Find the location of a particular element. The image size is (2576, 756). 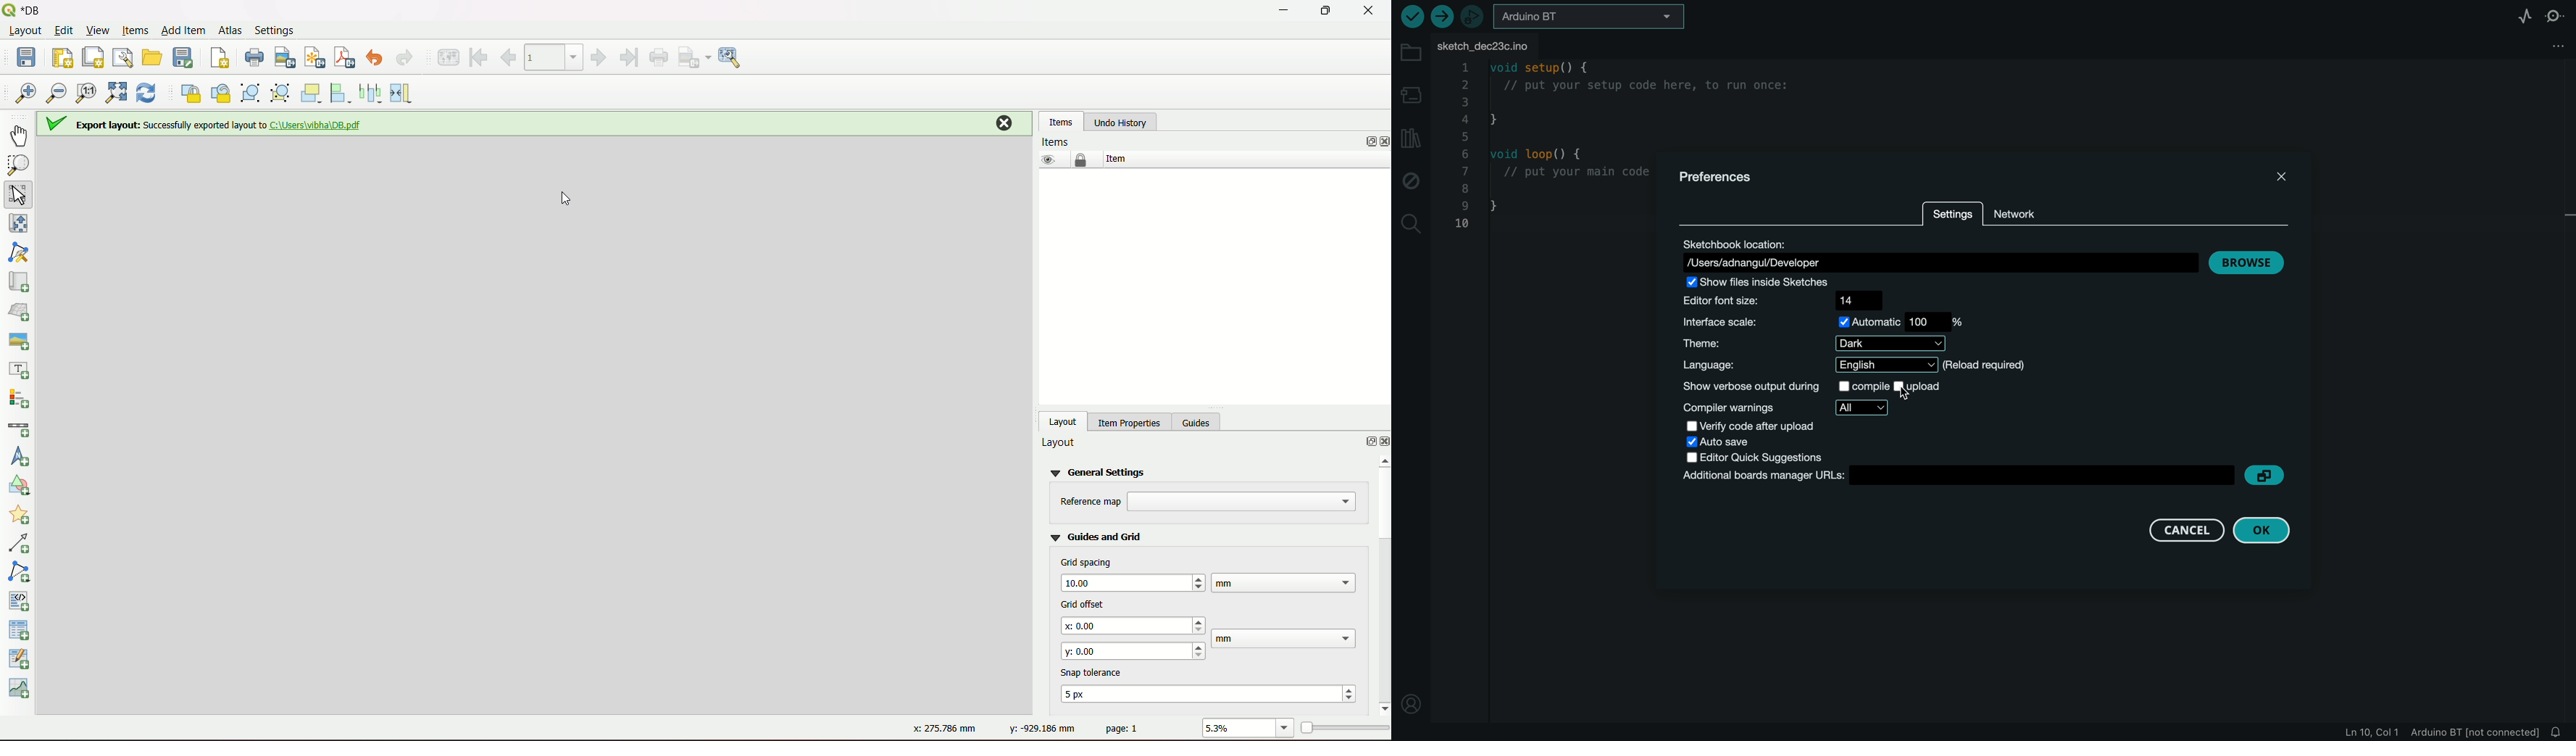

select/move item is located at coordinates (20, 194).